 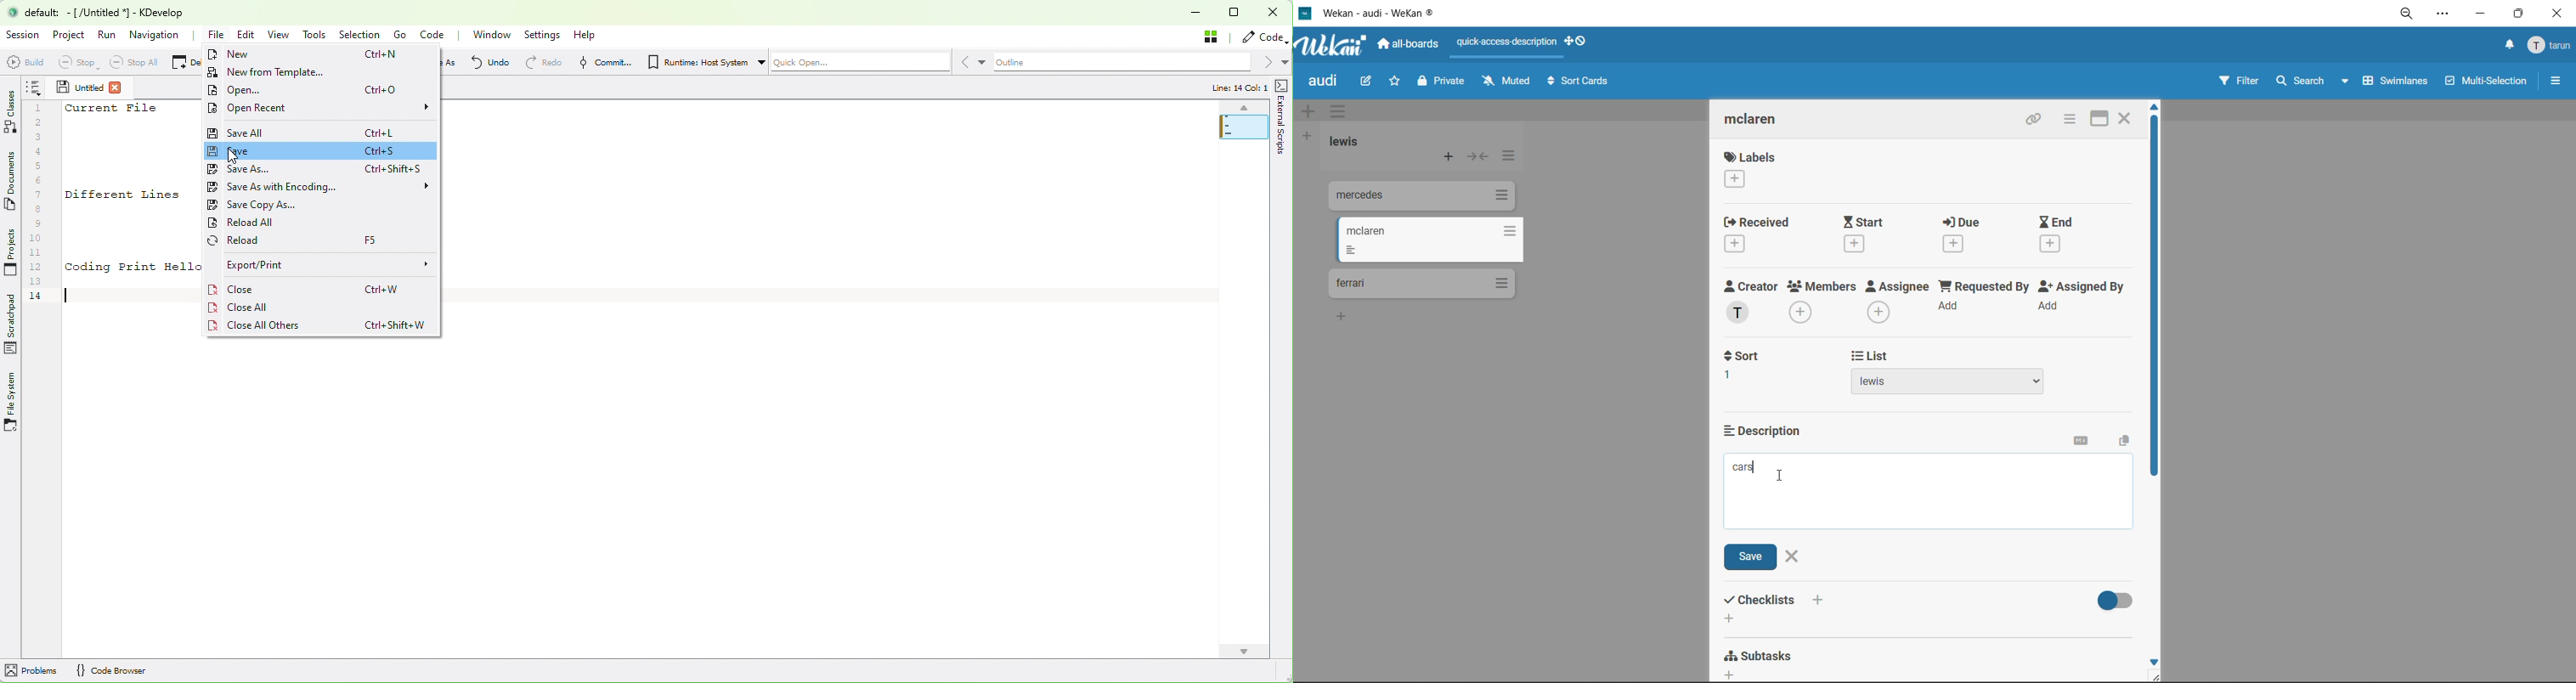 What do you see at coordinates (31, 669) in the screenshot?
I see `problem` at bounding box center [31, 669].